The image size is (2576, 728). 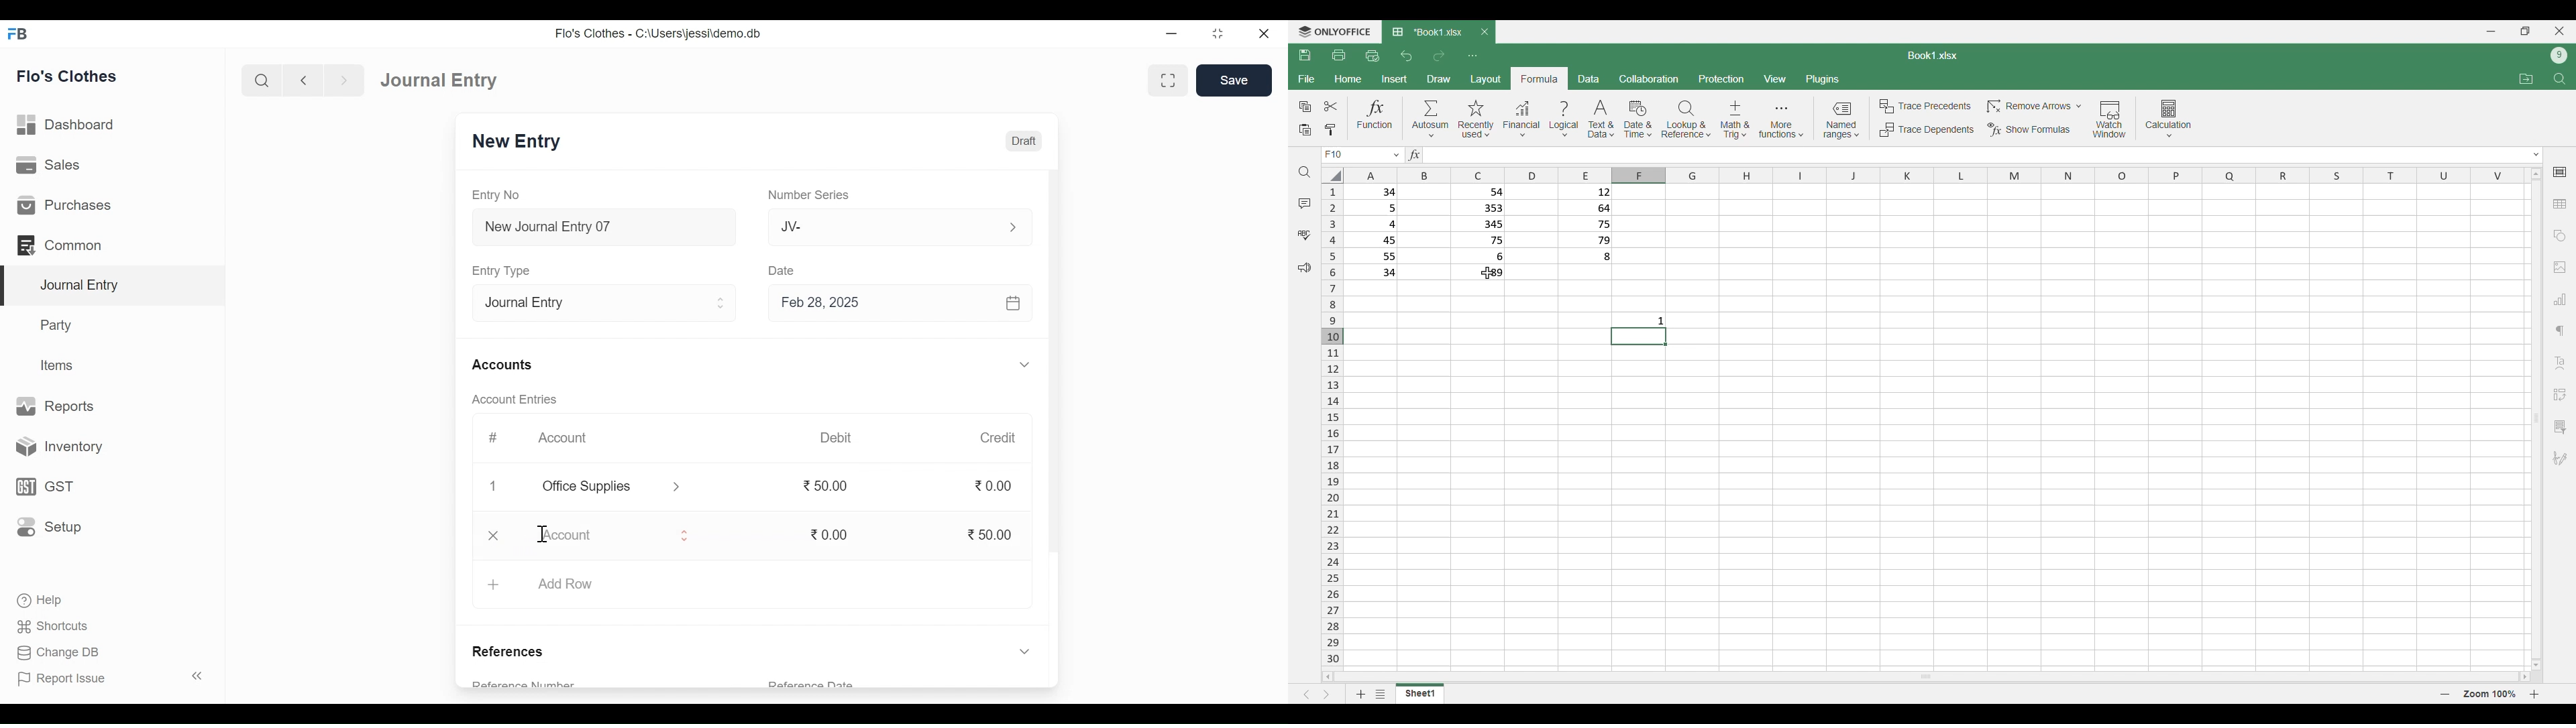 What do you see at coordinates (600, 534) in the screenshot?
I see `Account` at bounding box center [600, 534].